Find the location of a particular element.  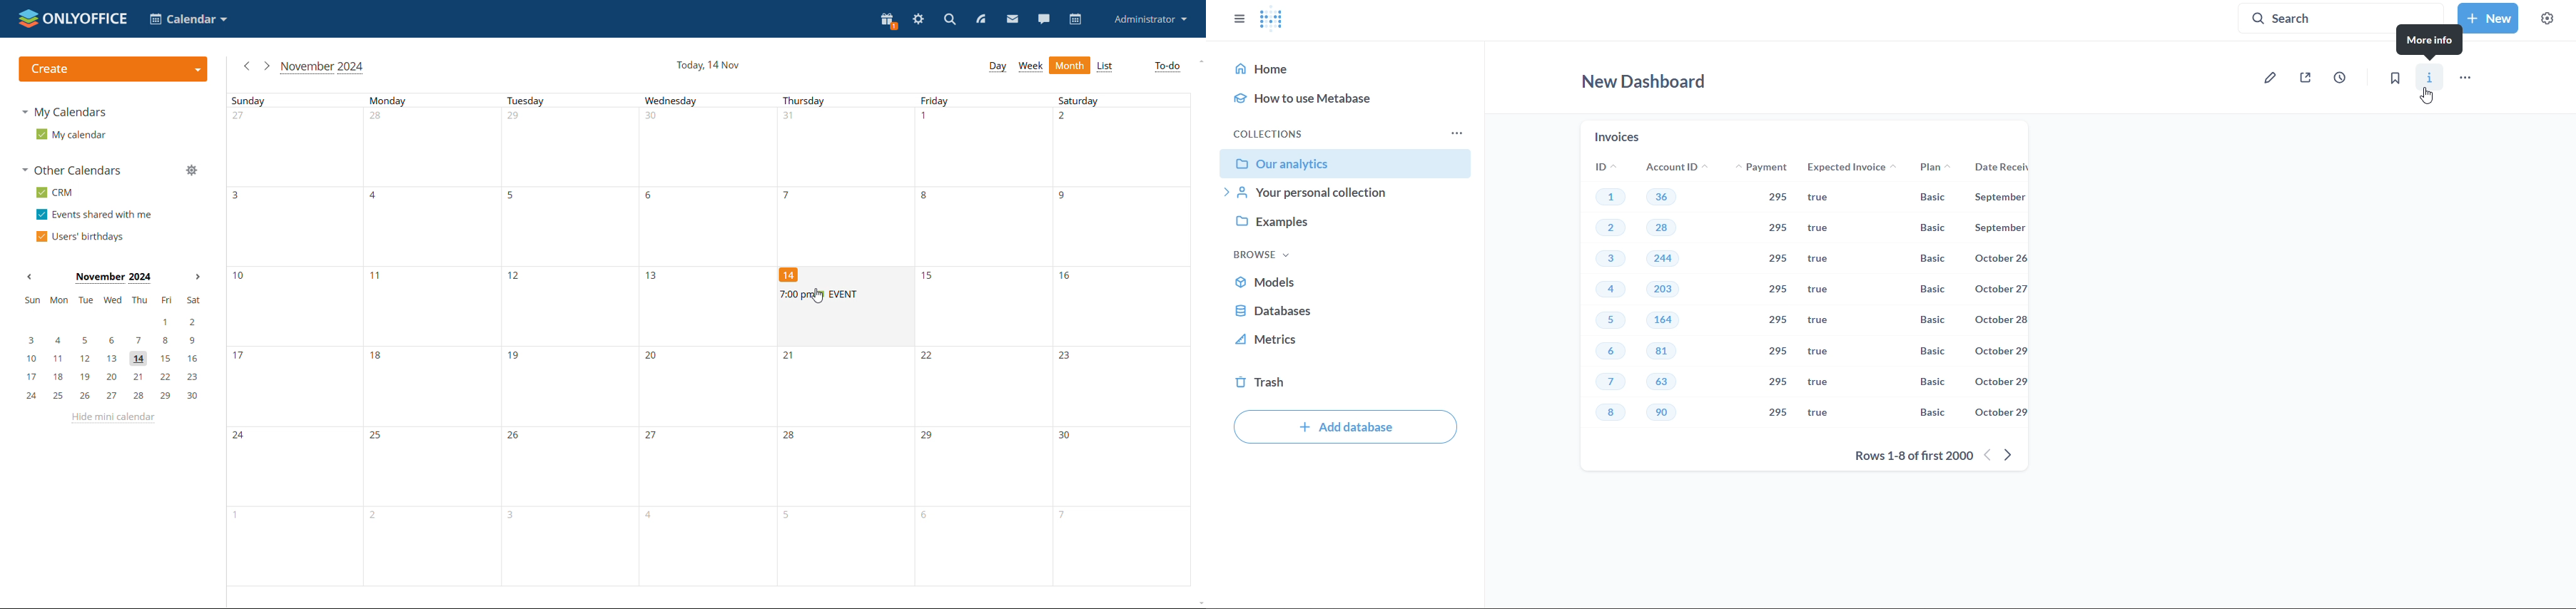

cursor is located at coordinates (820, 298).